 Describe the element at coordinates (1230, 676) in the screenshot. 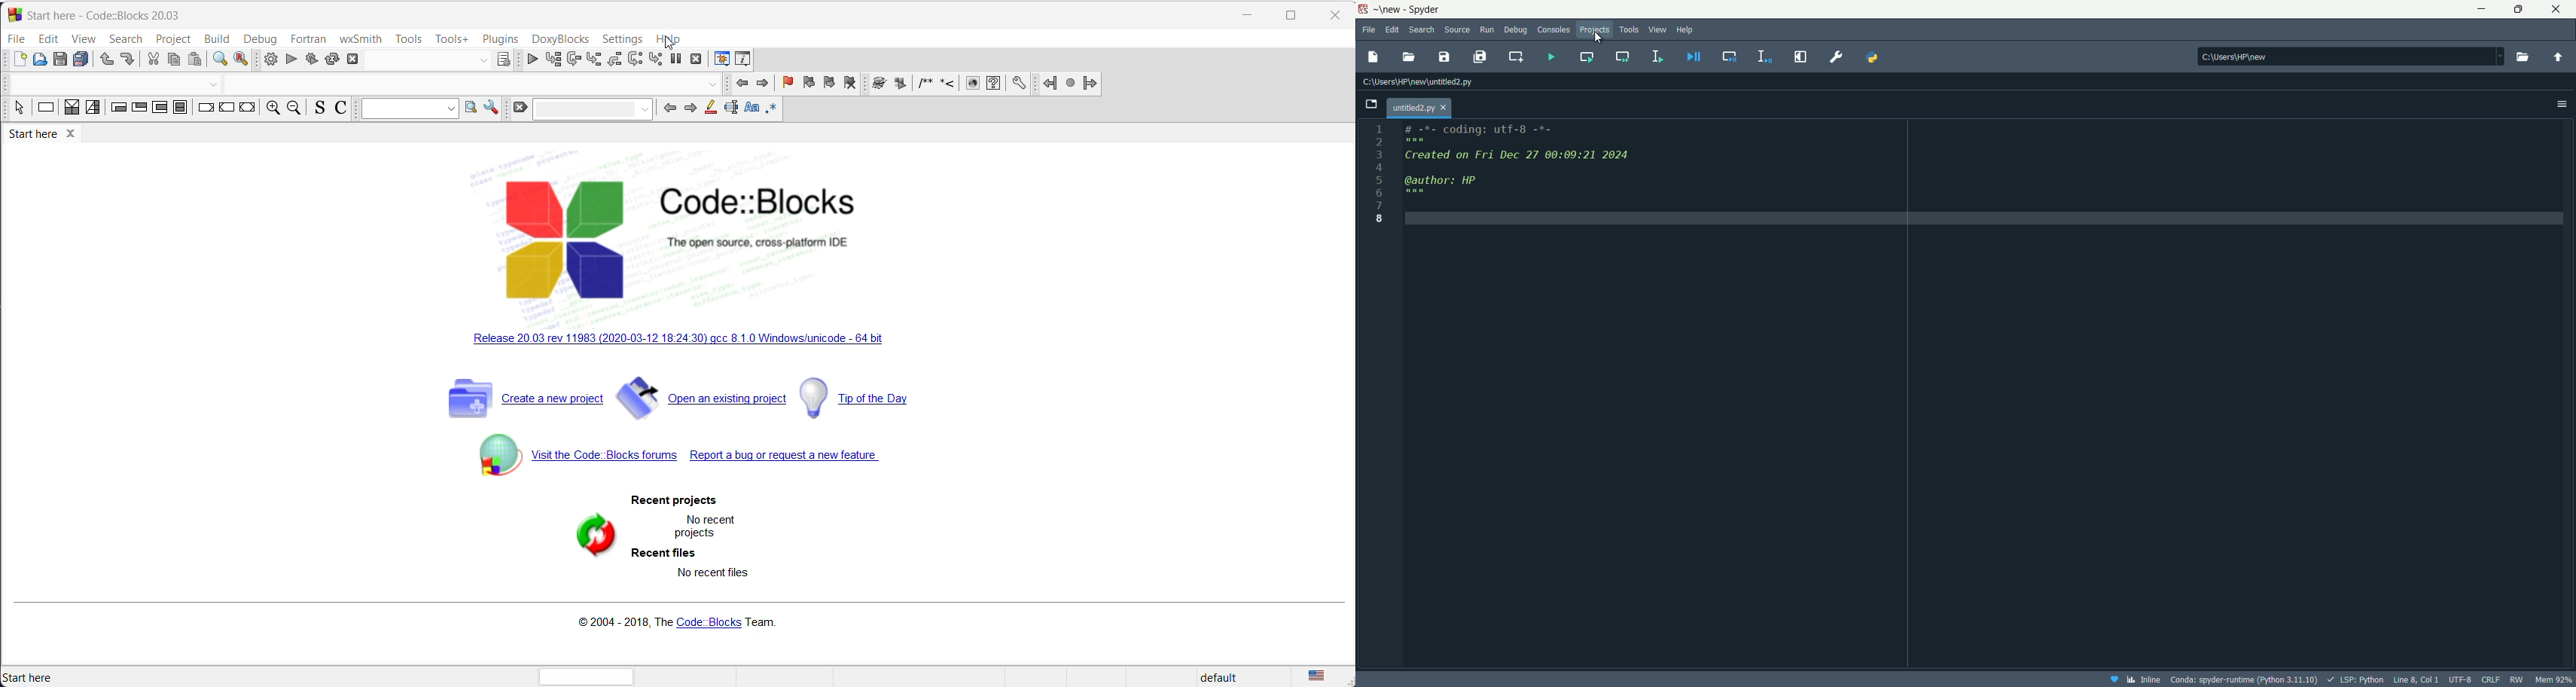

I see `default` at that location.